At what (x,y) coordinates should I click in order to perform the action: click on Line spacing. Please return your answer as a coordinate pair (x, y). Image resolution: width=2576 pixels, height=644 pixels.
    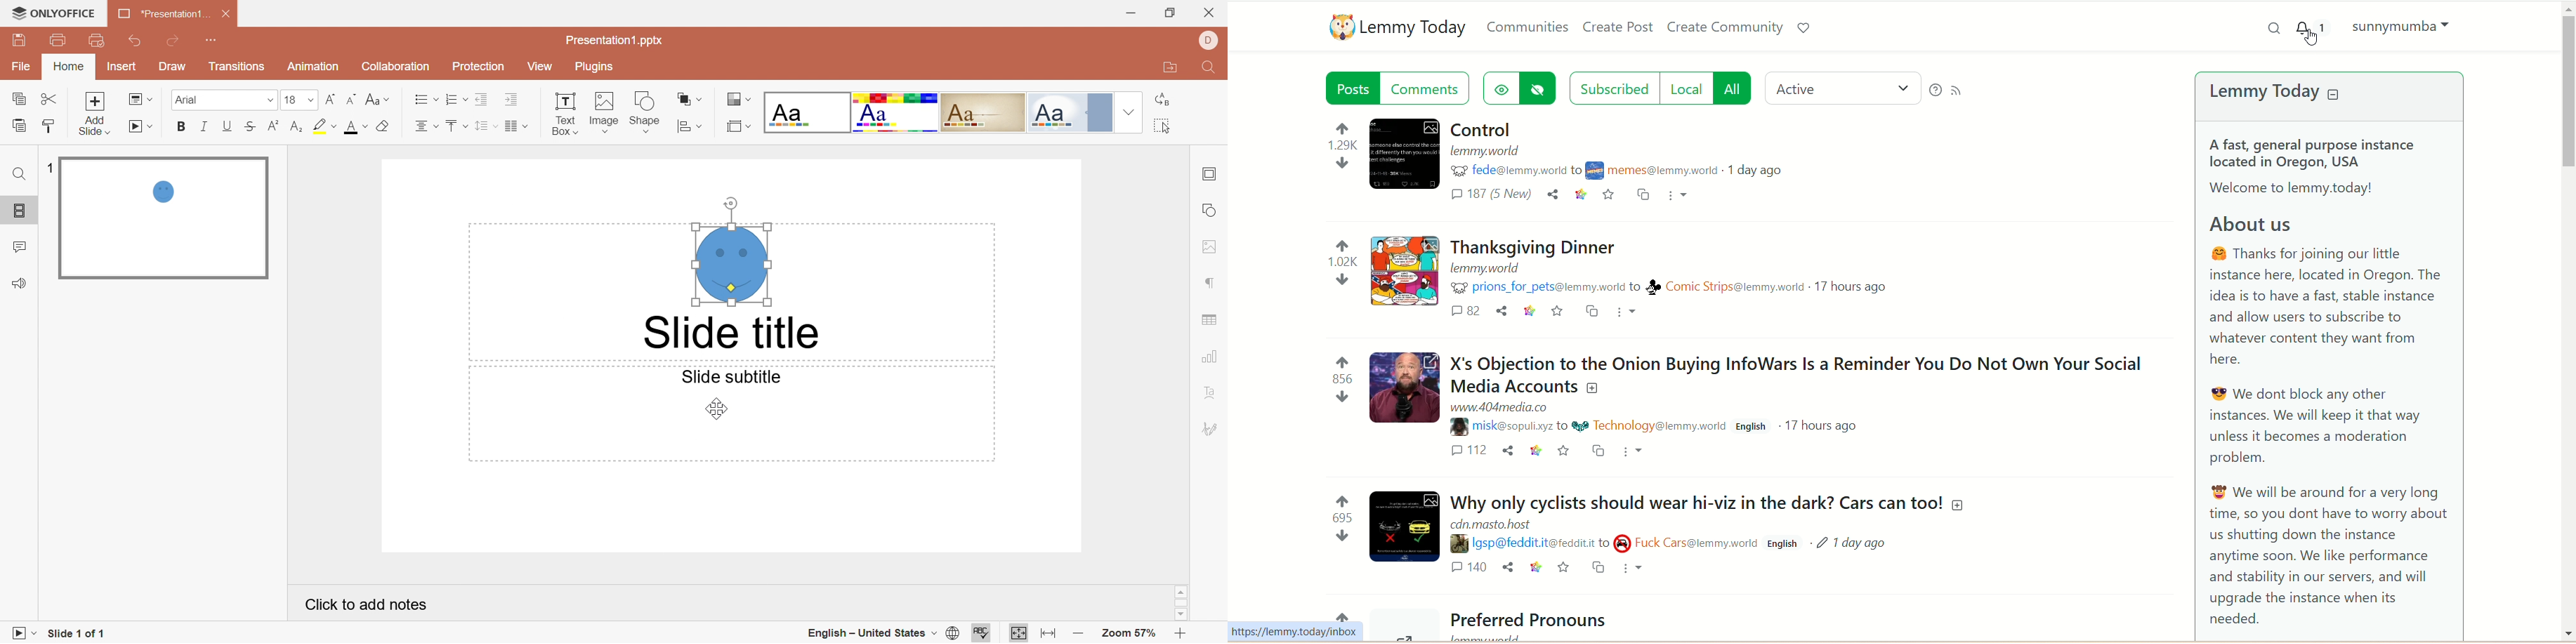
    Looking at the image, I should click on (486, 127).